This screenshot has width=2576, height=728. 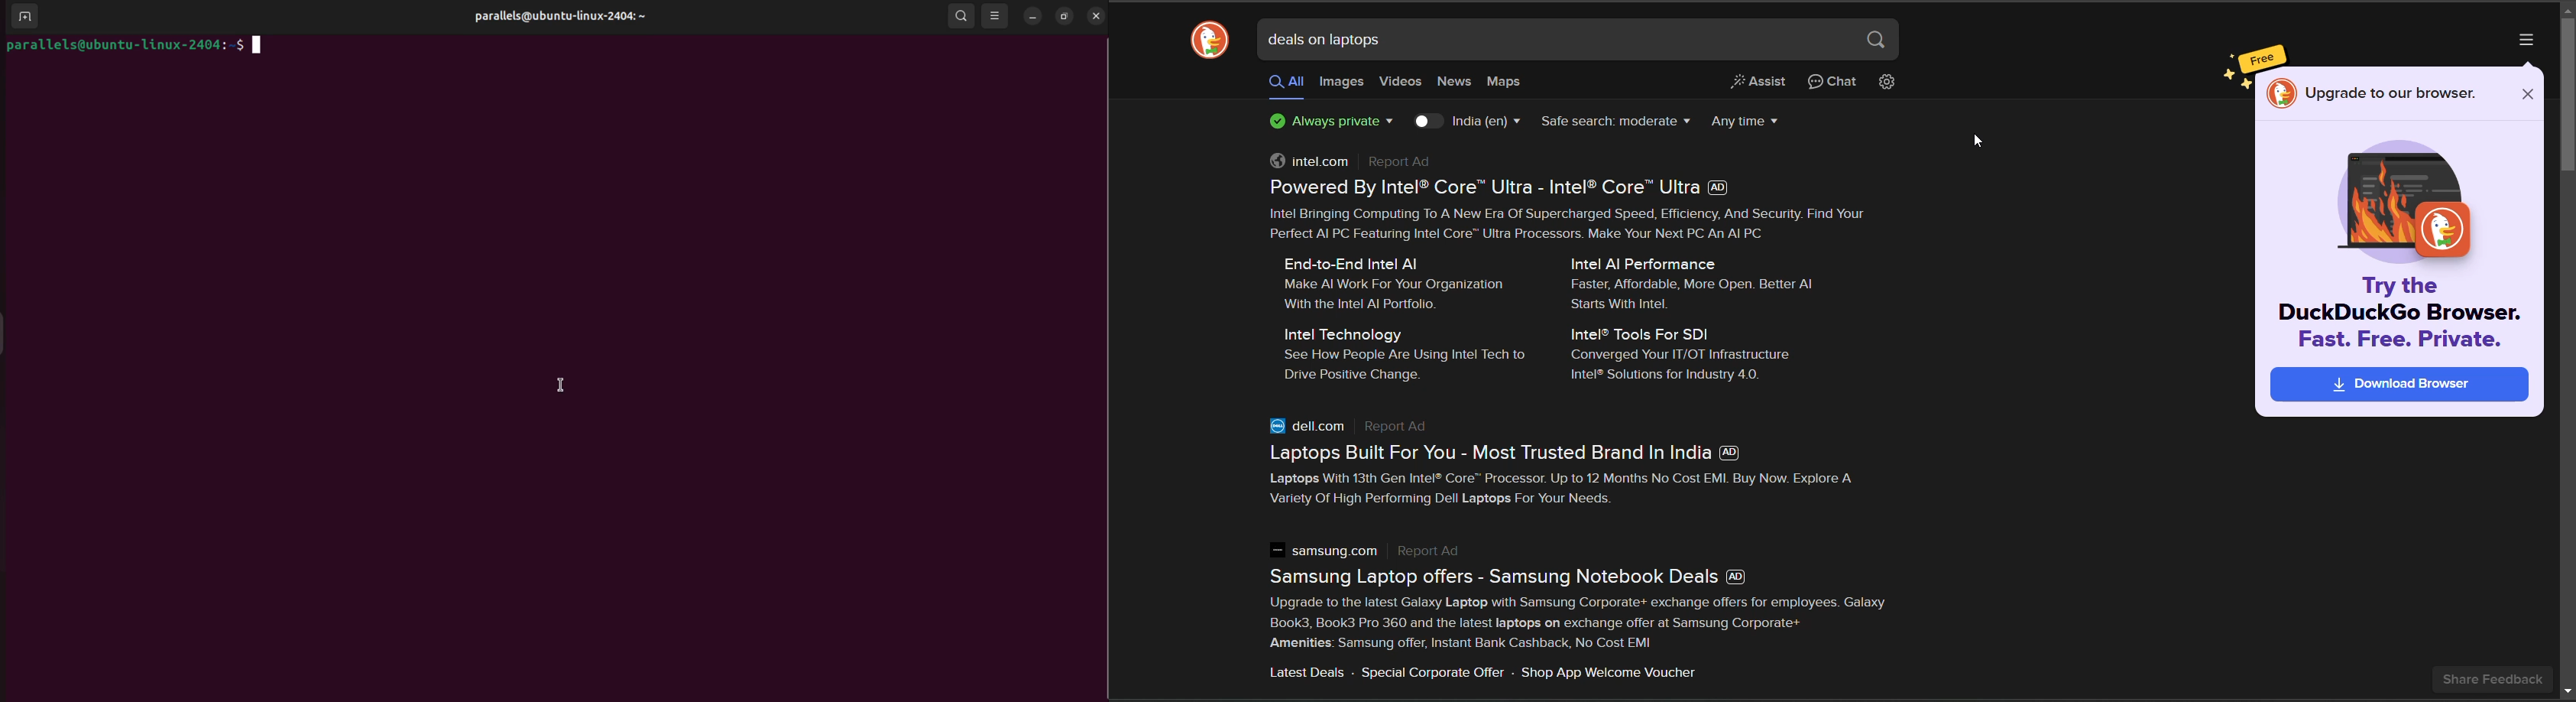 I want to click on all, so click(x=1287, y=82).